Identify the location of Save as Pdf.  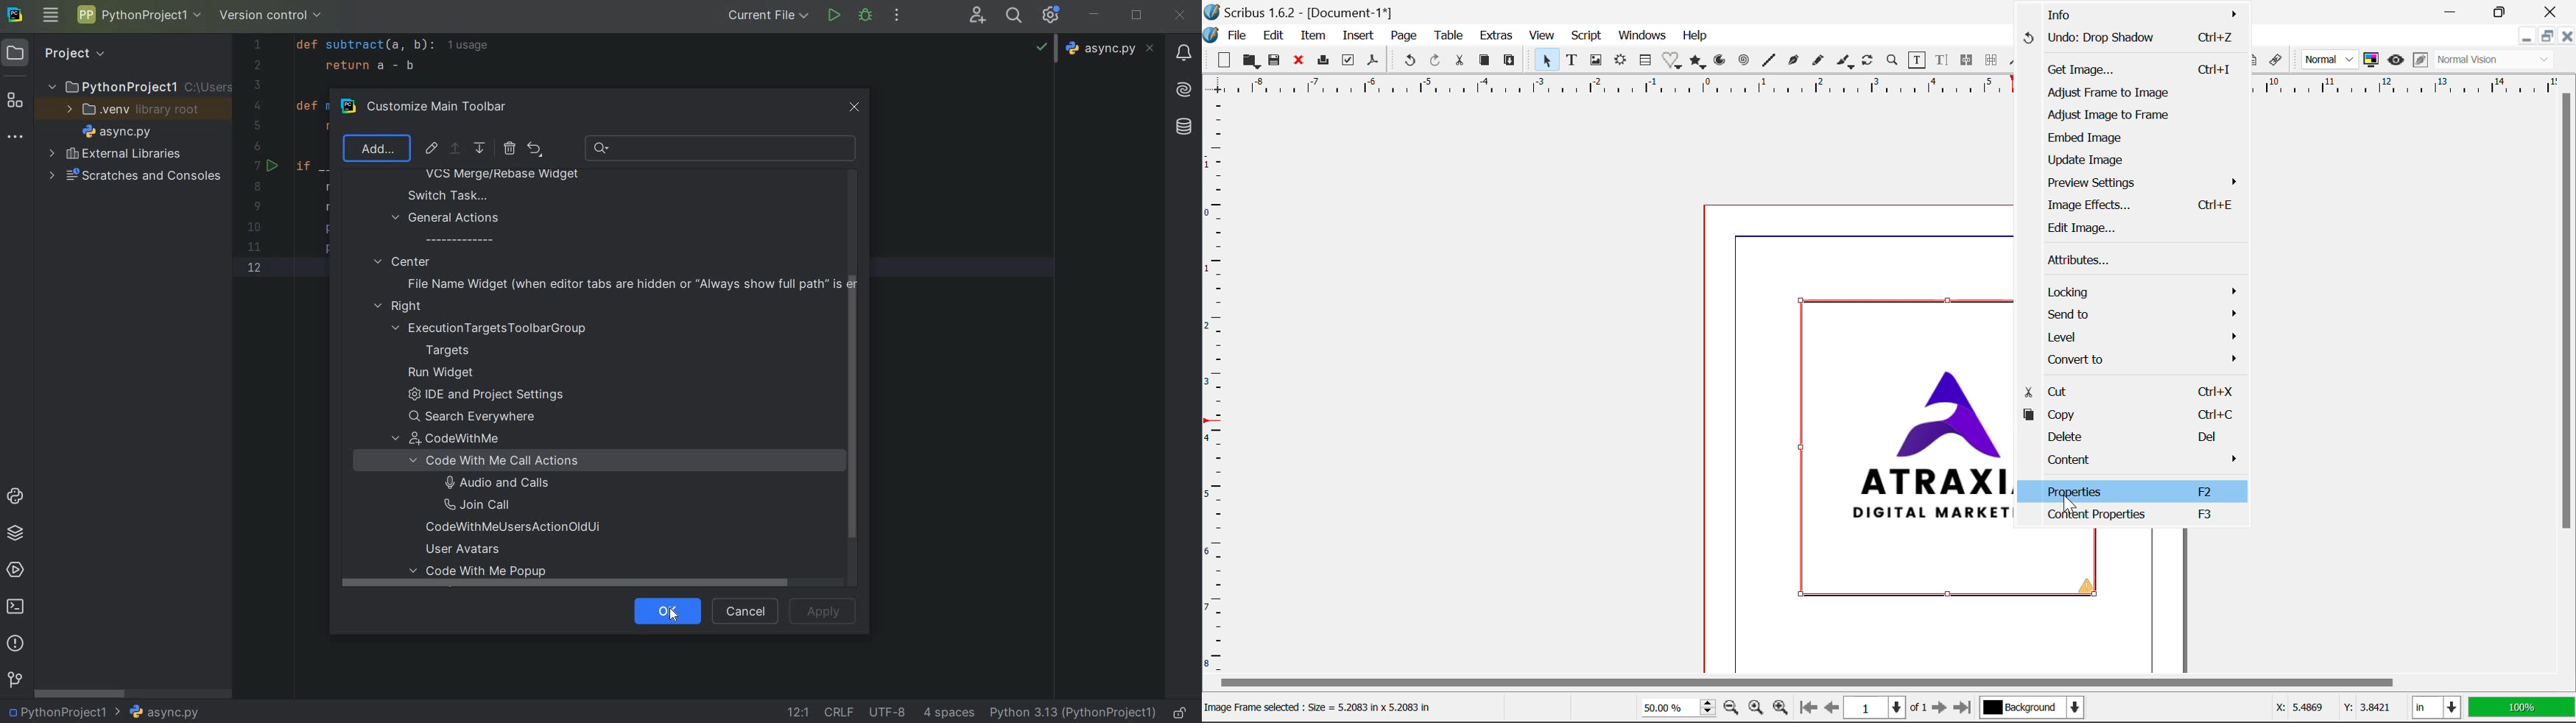
(1374, 63).